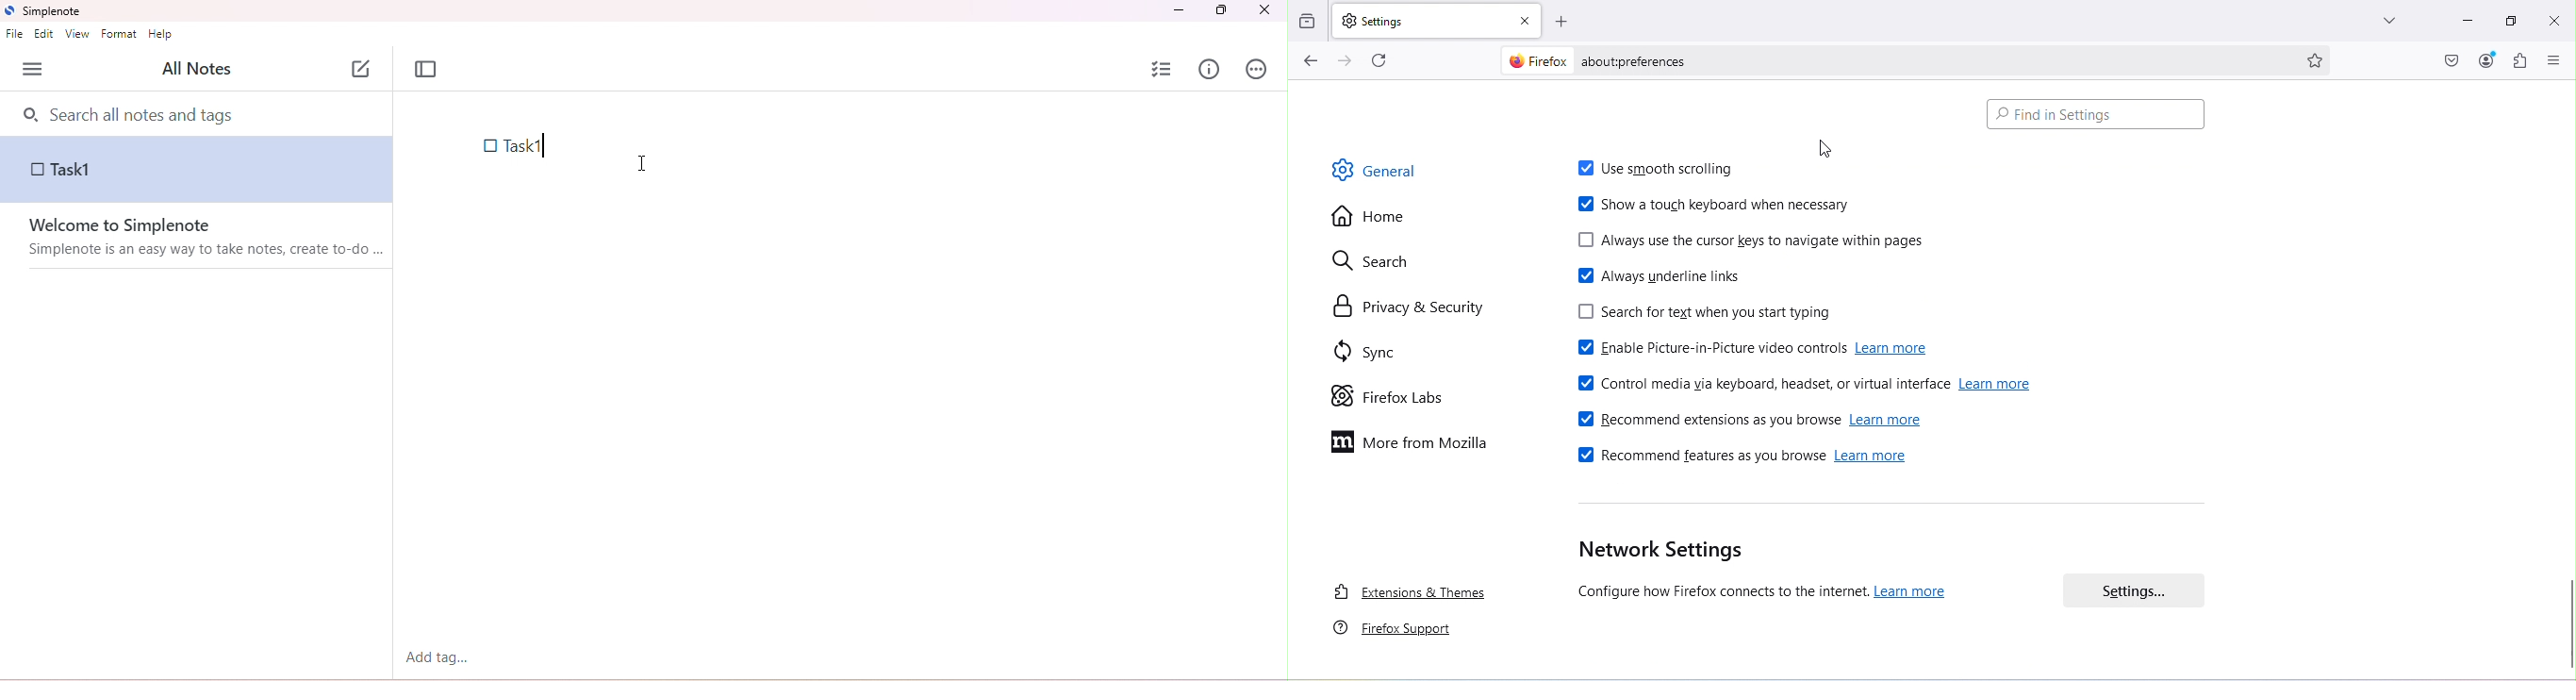 The height and width of the screenshot is (700, 2576). Describe the element at coordinates (545, 147) in the screenshot. I see `typing cursor on task` at that location.